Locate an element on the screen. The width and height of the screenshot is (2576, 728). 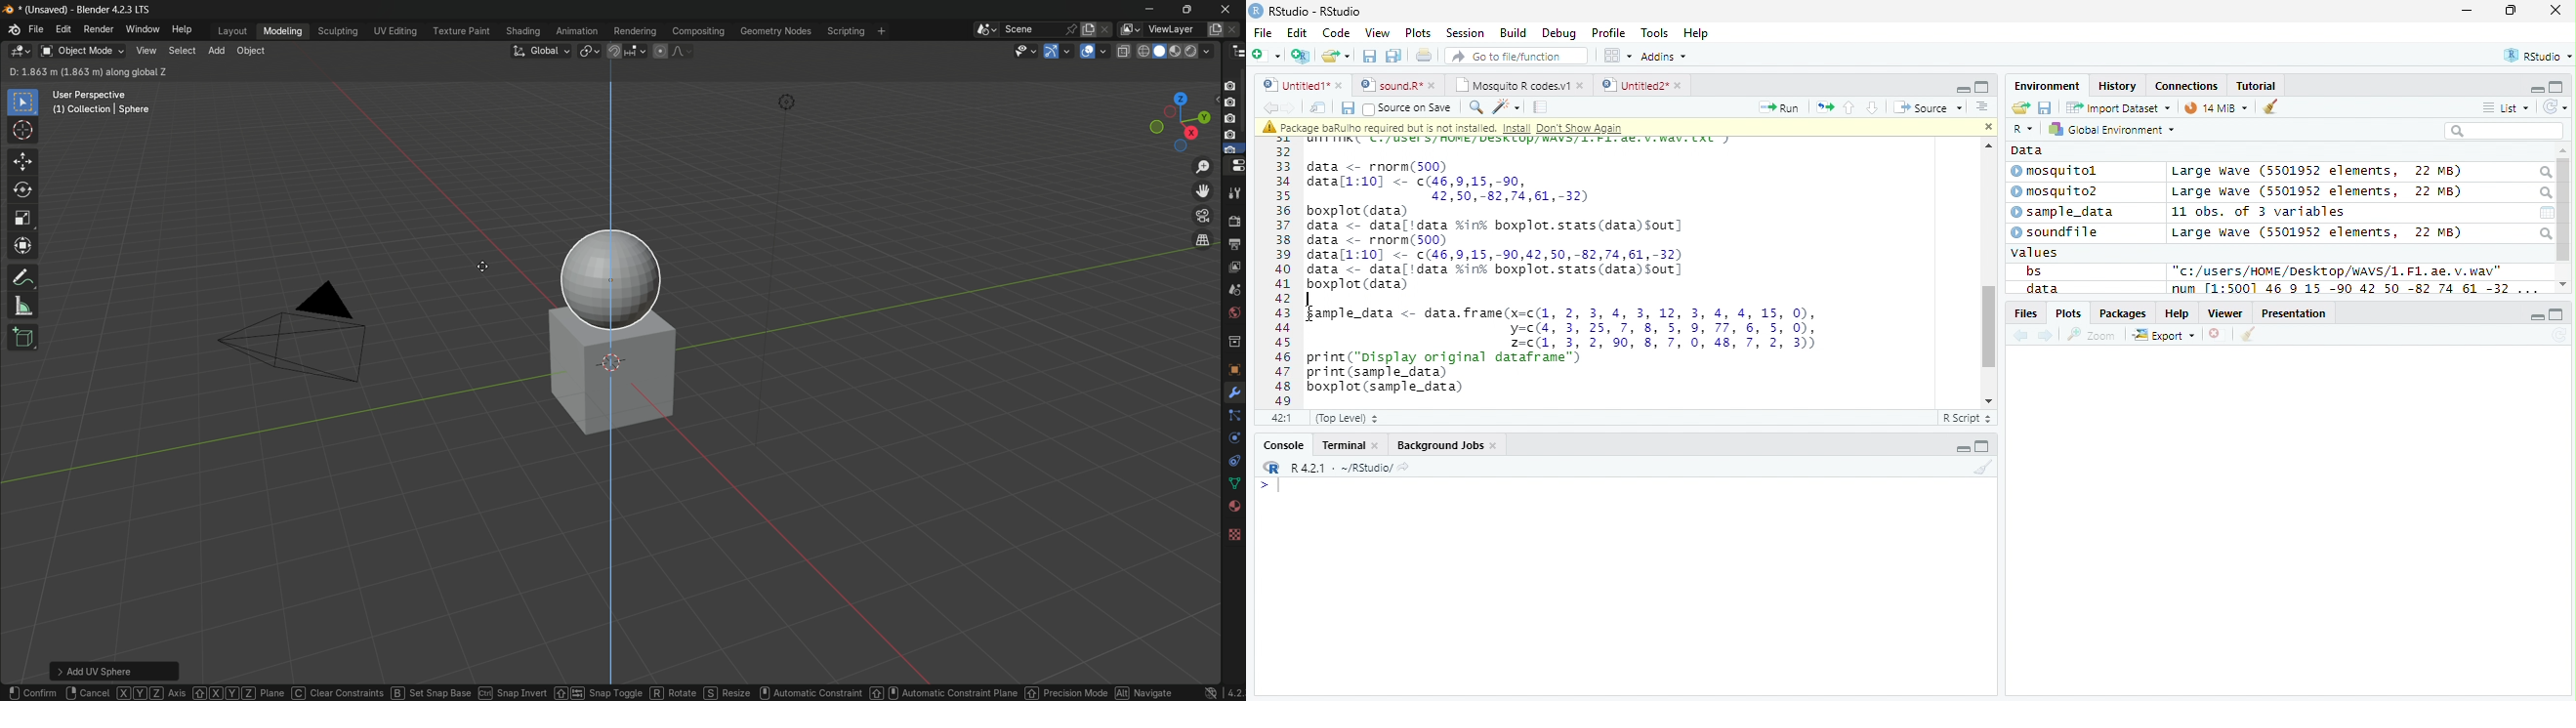
sample_data is located at coordinates (2064, 213).